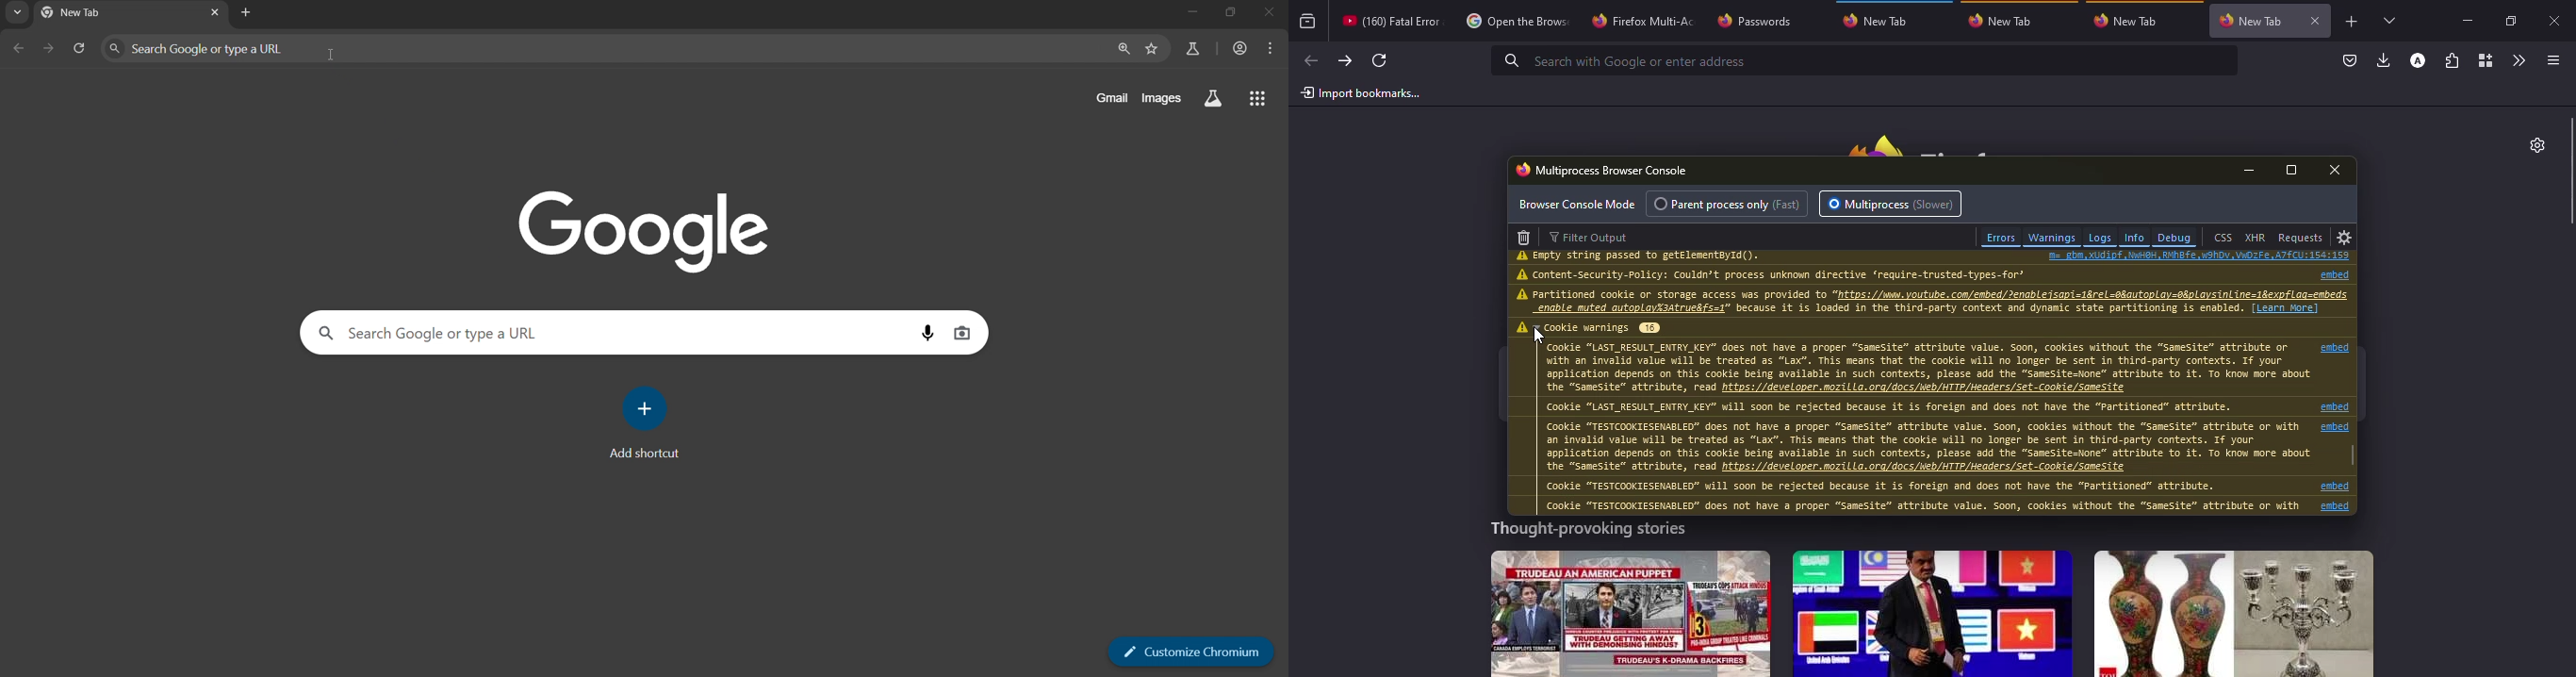 The image size is (2576, 700). What do you see at coordinates (1731, 204) in the screenshot?
I see `parent process` at bounding box center [1731, 204].